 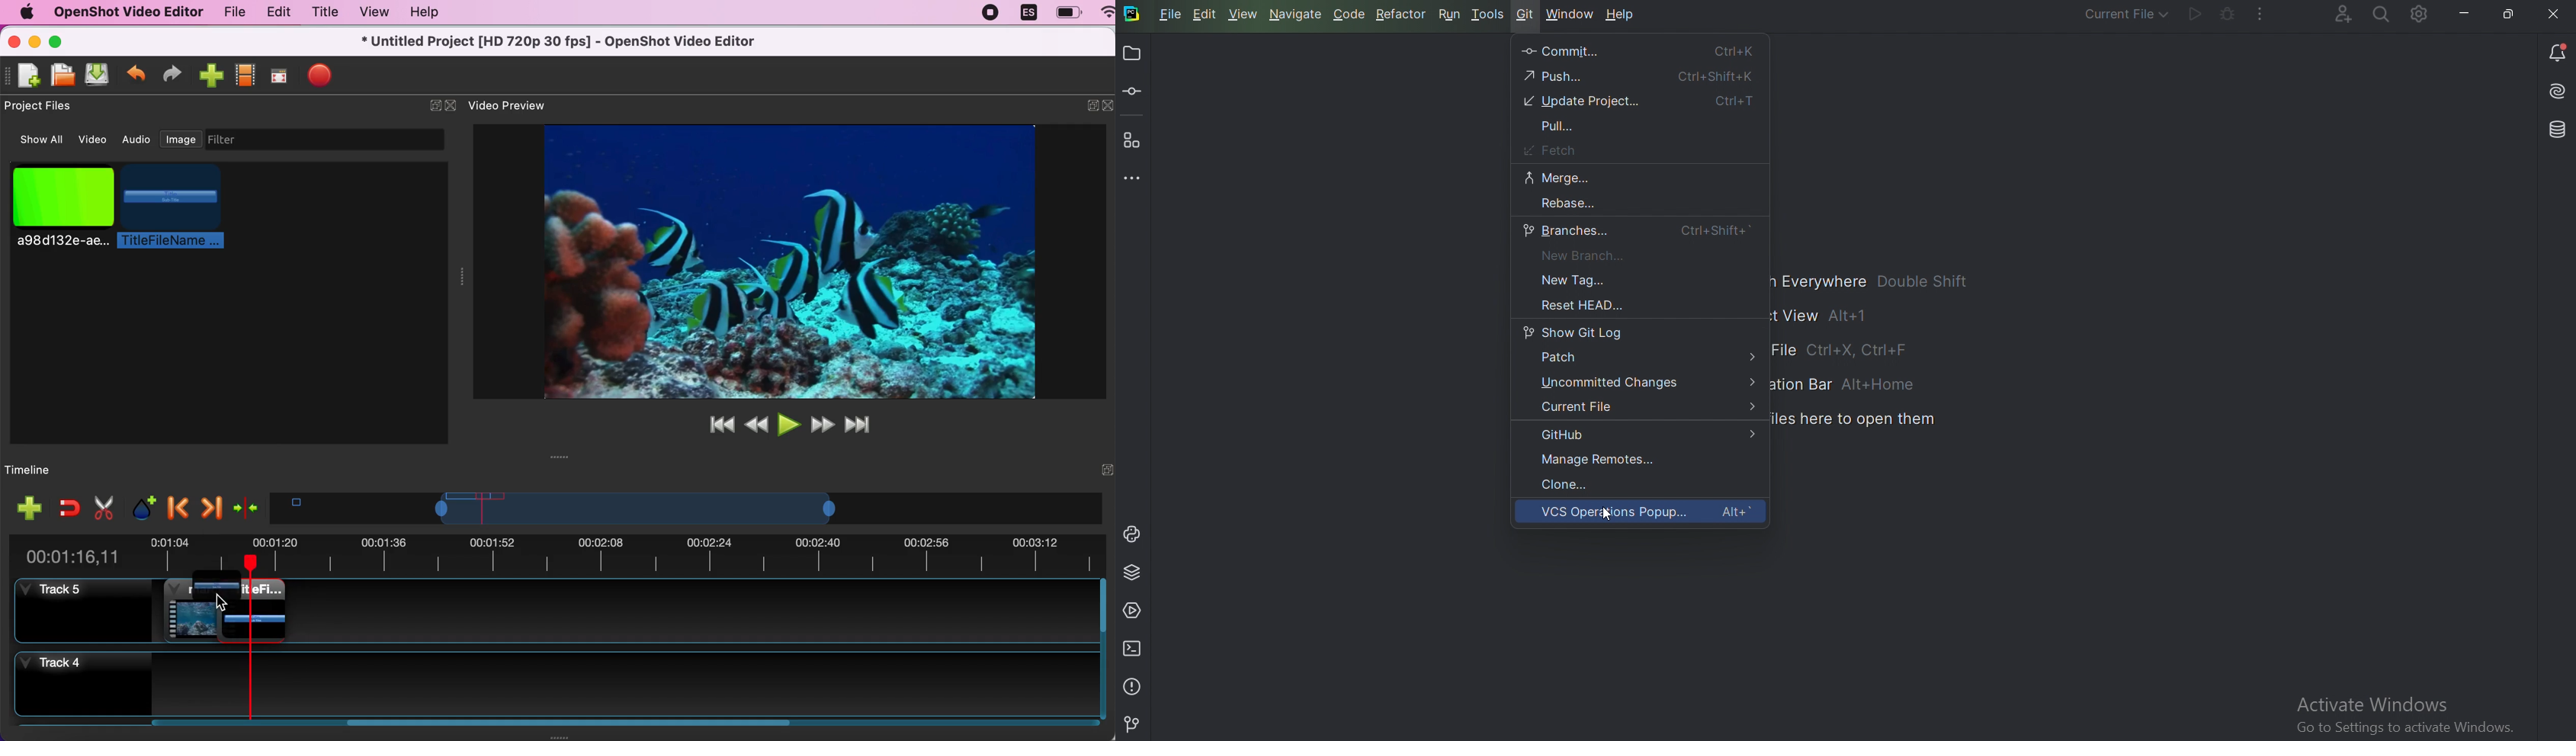 What do you see at coordinates (515, 106) in the screenshot?
I see `video preview` at bounding box center [515, 106].